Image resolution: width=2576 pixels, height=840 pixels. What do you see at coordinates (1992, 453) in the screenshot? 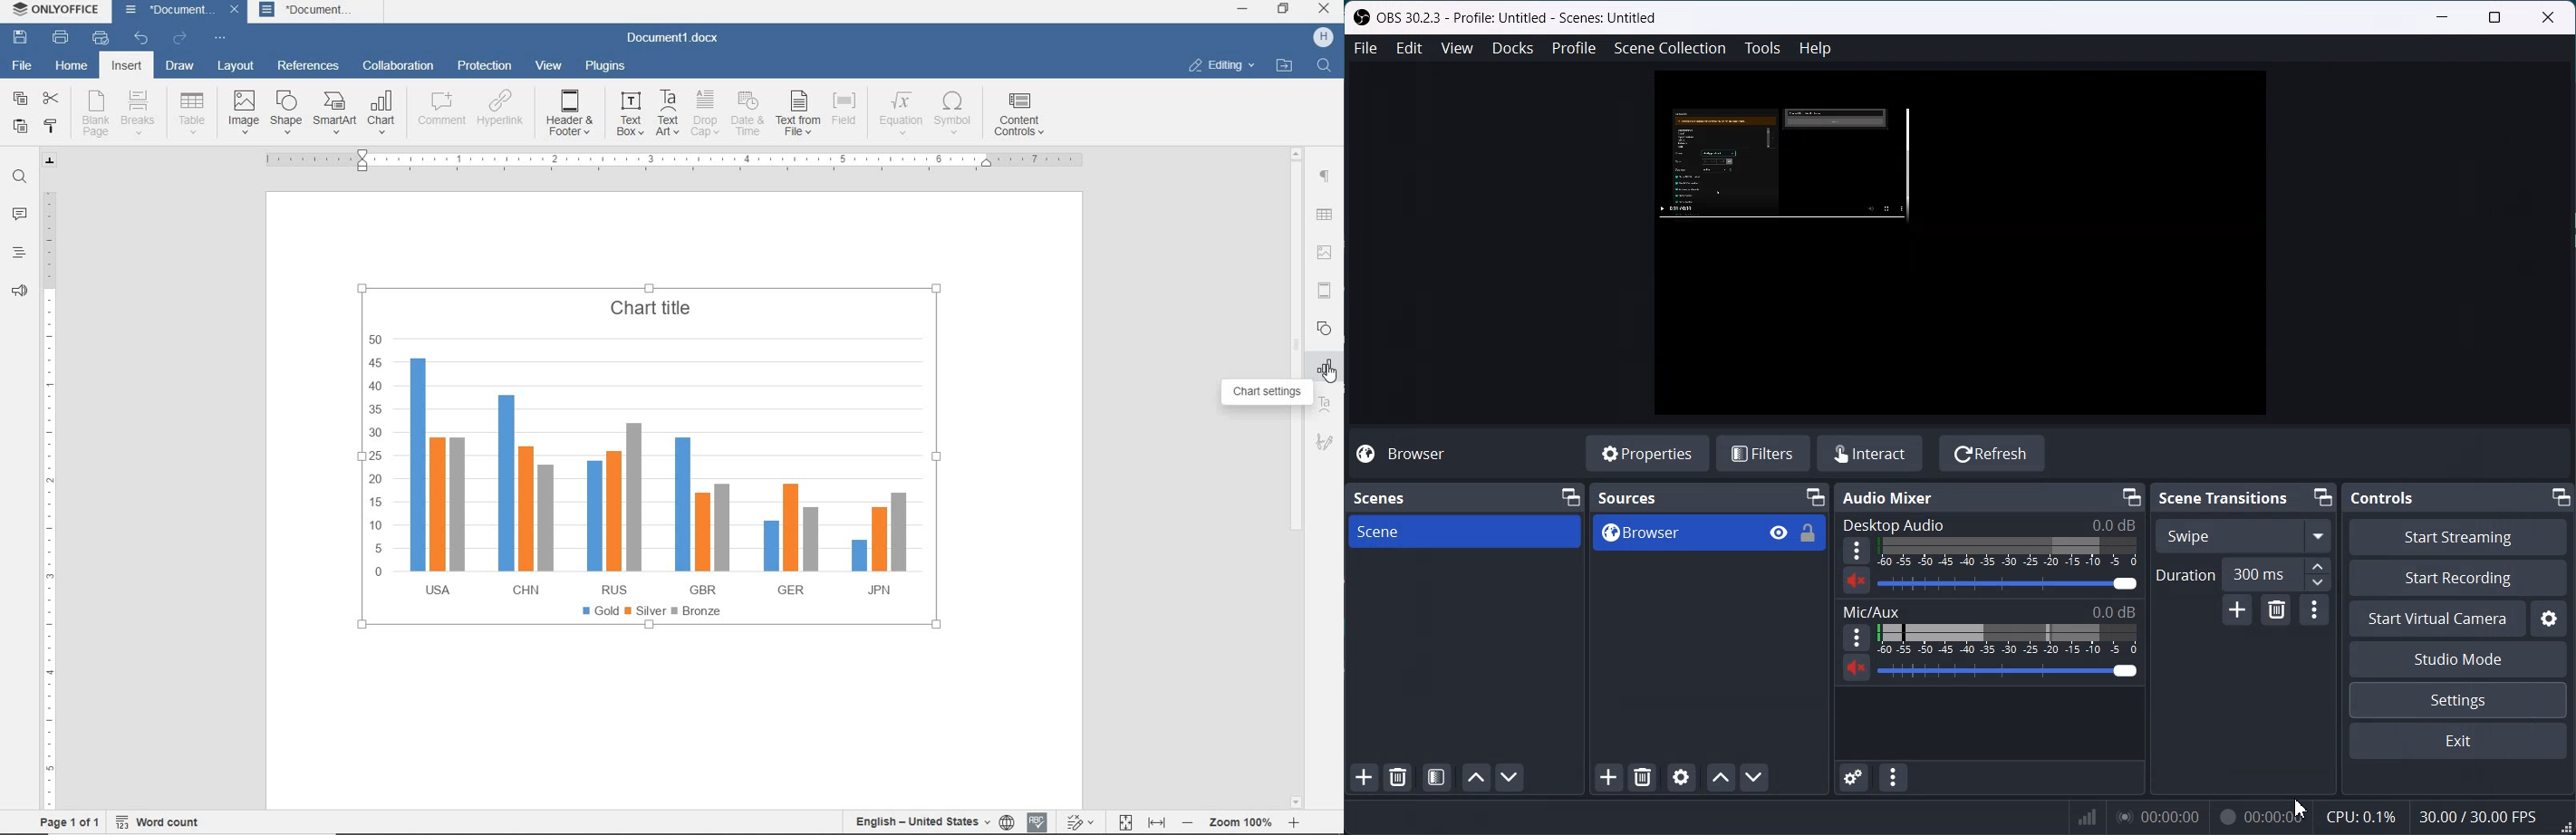
I see `Refresh` at bounding box center [1992, 453].